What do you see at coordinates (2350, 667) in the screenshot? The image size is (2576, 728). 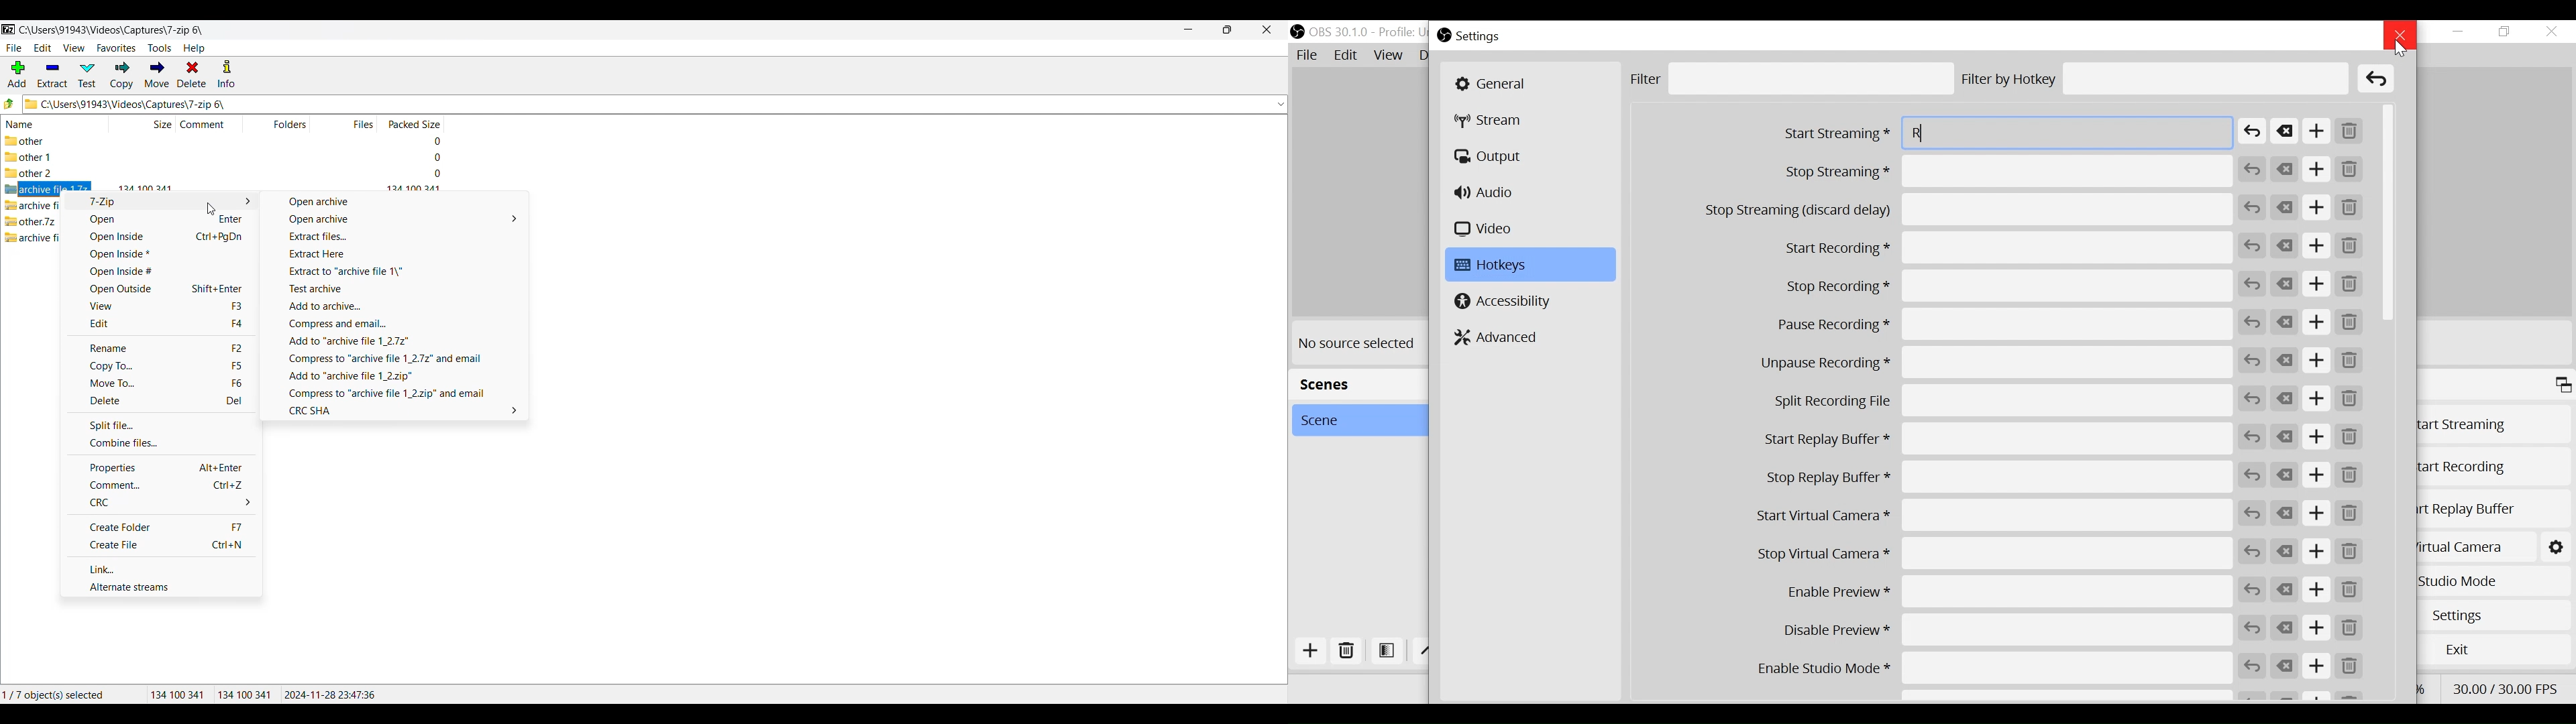 I see `Remove` at bounding box center [2350, 667].